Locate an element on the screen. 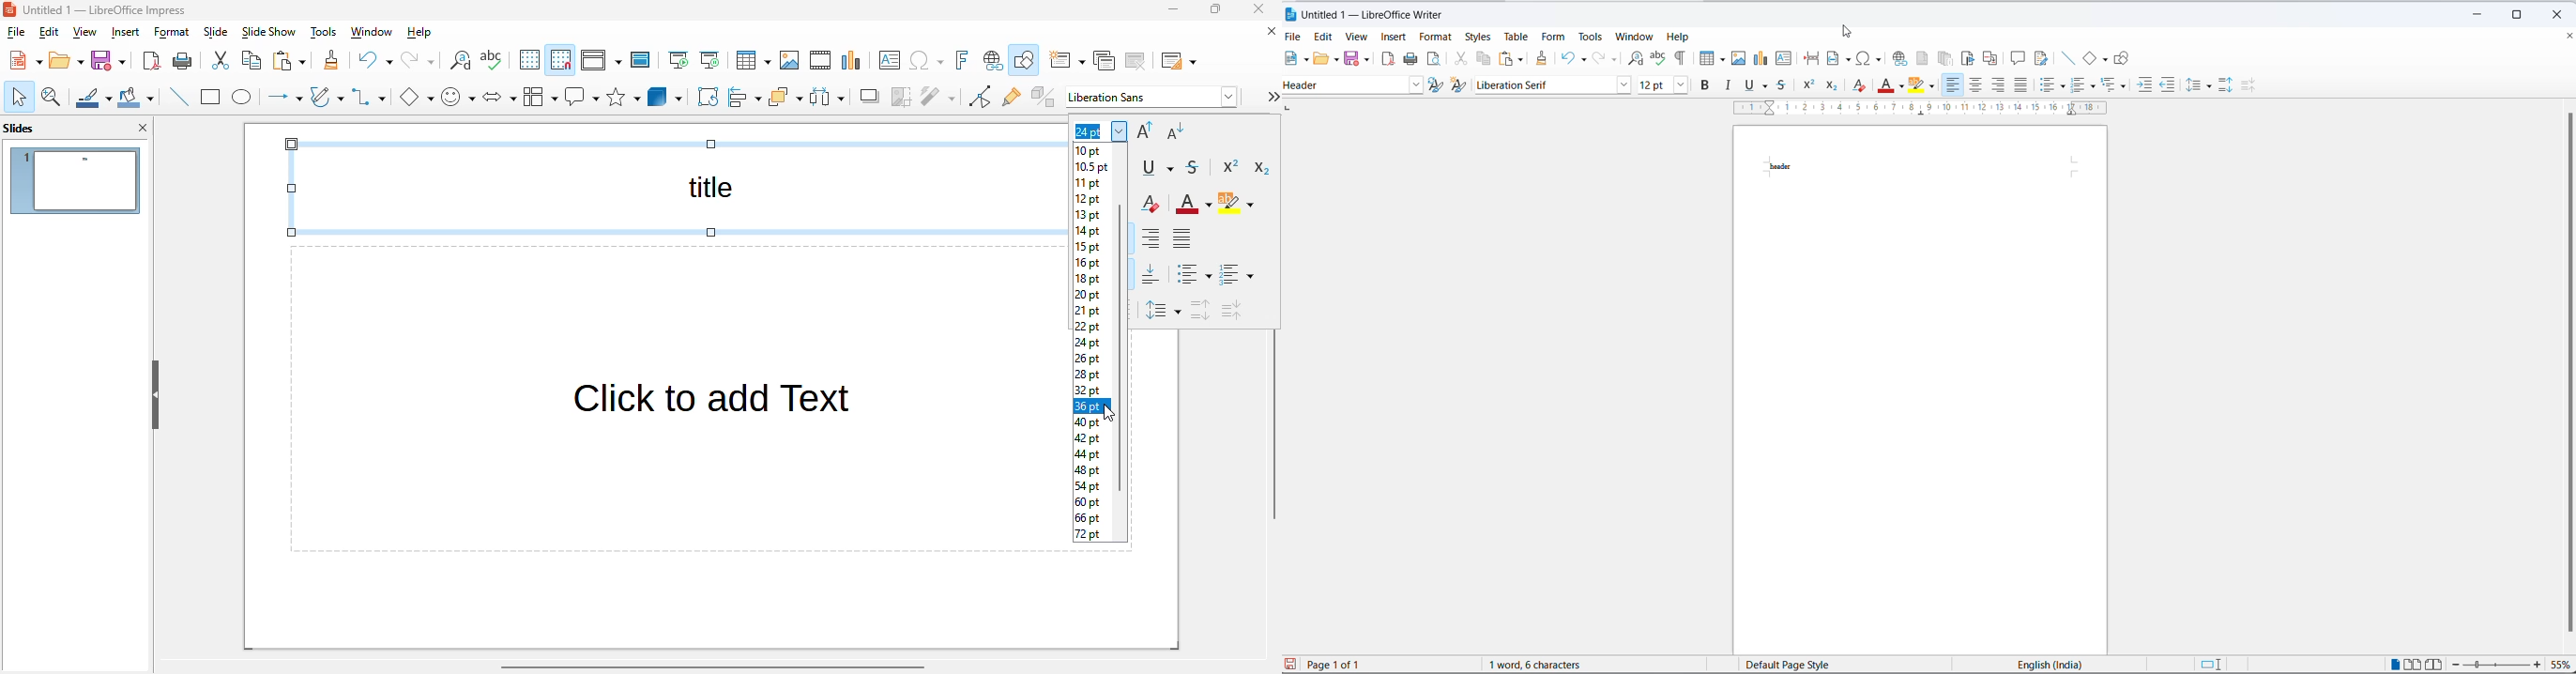 This screenshot has height=700, width=2576. show draw functions is located at coordinates (1024, 59).